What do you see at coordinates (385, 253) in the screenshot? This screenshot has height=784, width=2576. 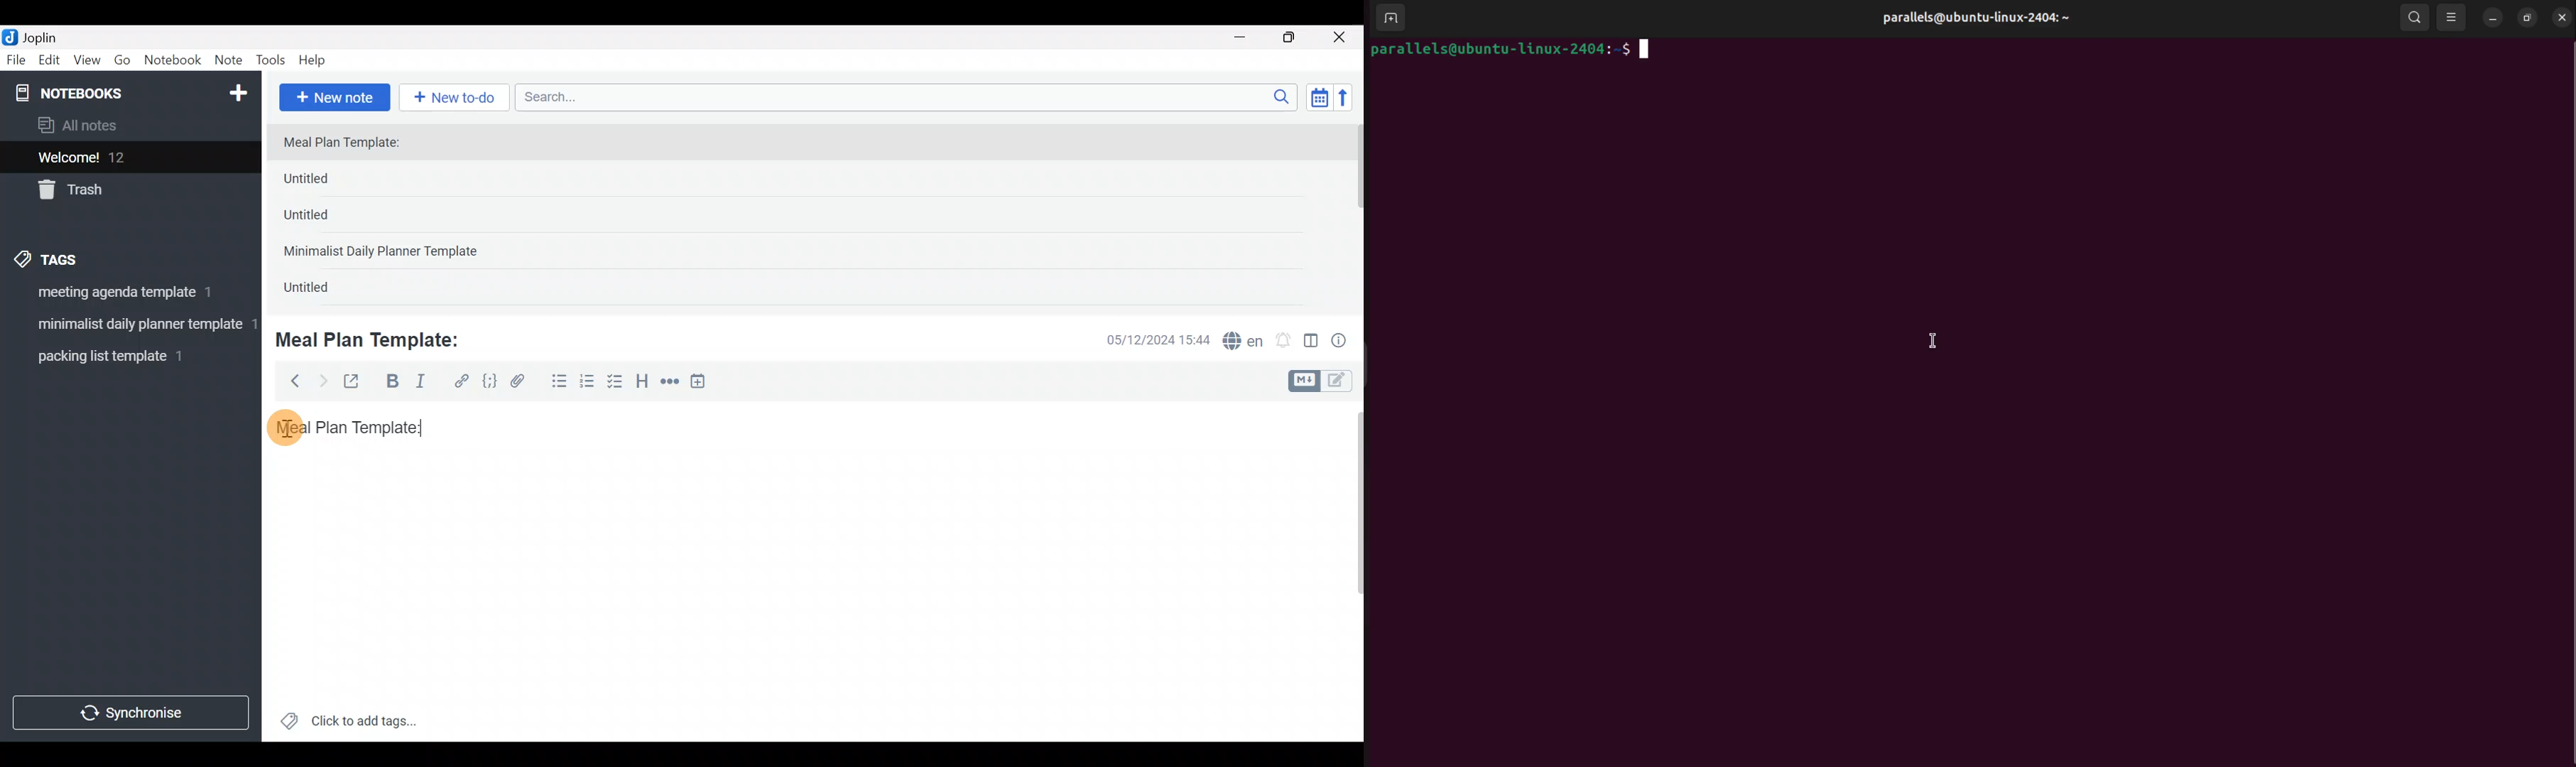 I see `Minimalist Daily Planner Template` at bounding box center [385, 253].